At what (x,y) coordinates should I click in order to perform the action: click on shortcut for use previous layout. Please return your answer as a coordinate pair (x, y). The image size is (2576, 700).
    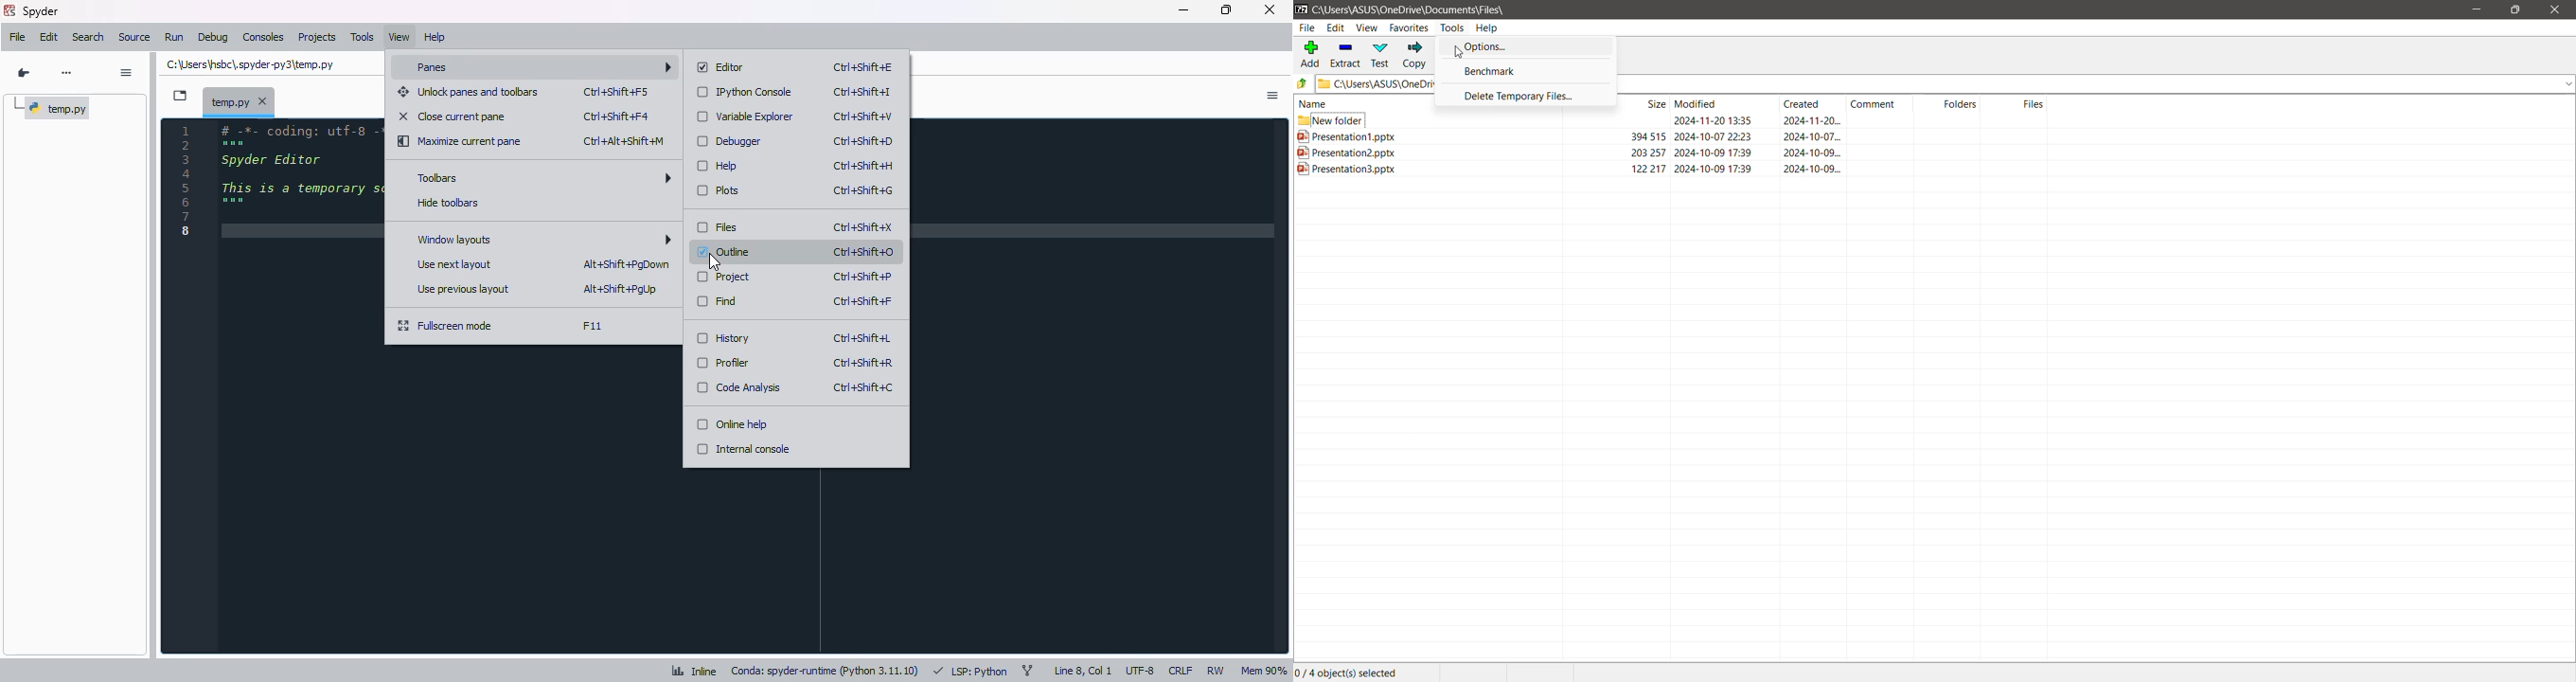
    Looking at the image, I should click on (621, 290).